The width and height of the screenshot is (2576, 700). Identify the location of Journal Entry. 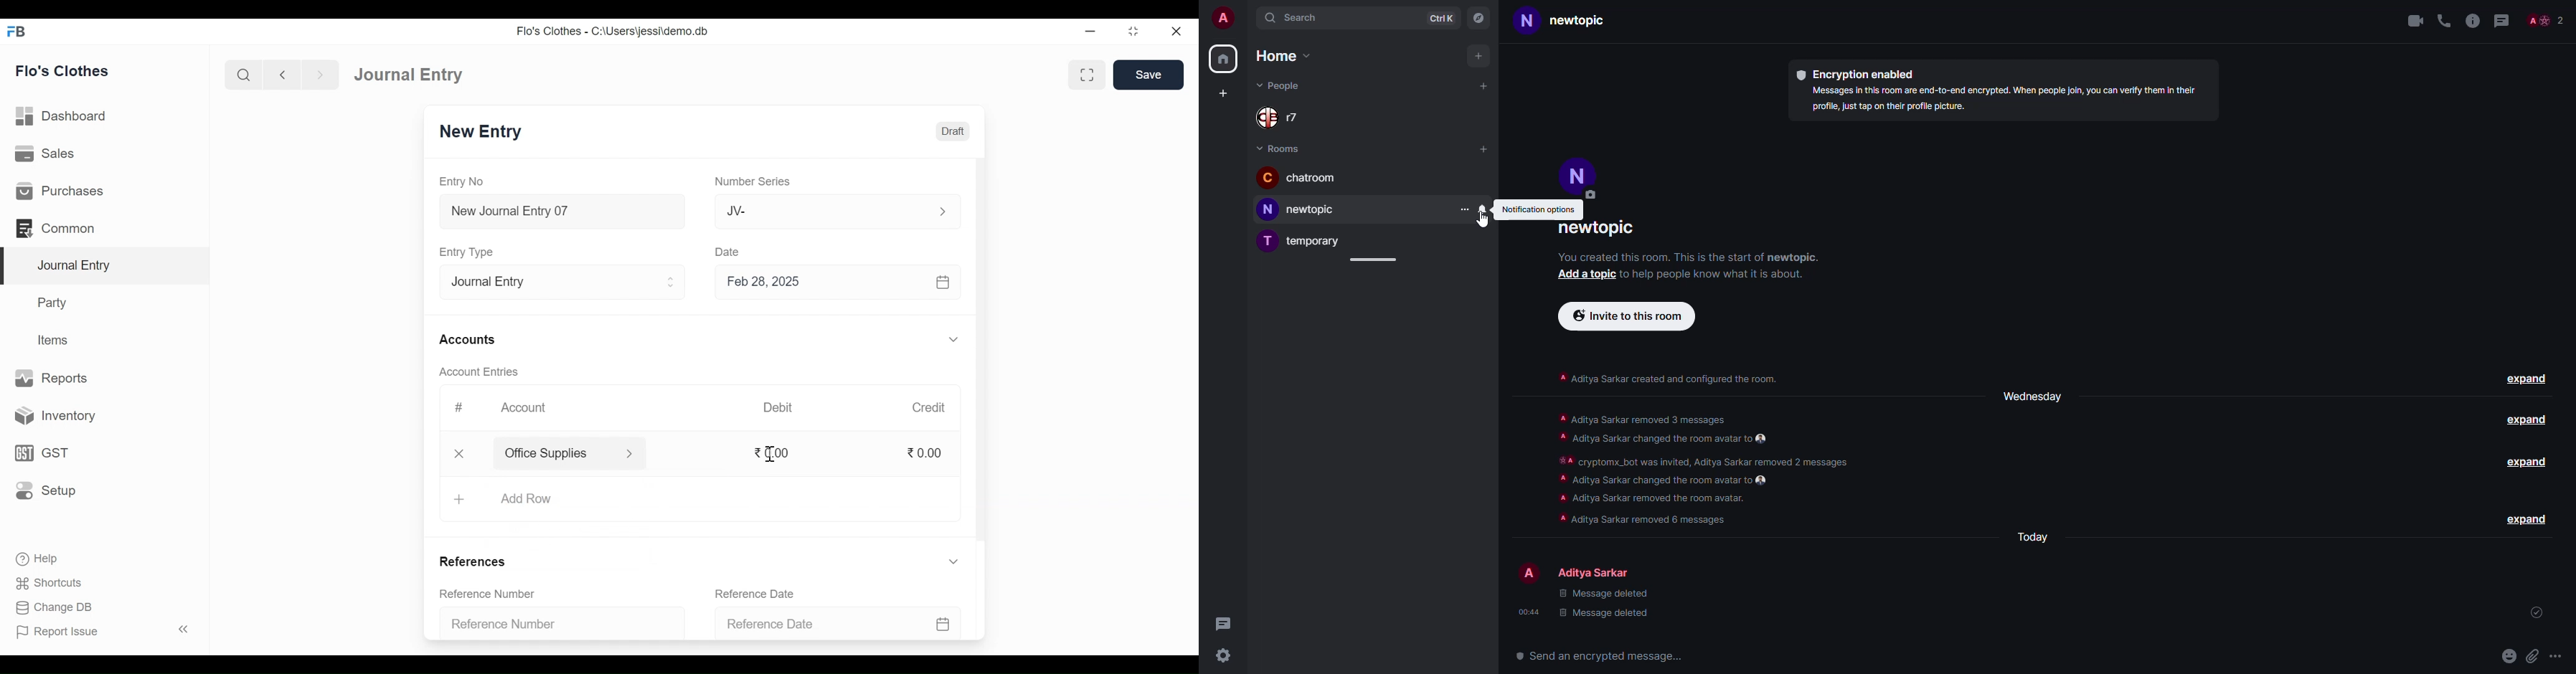
(413, 74).